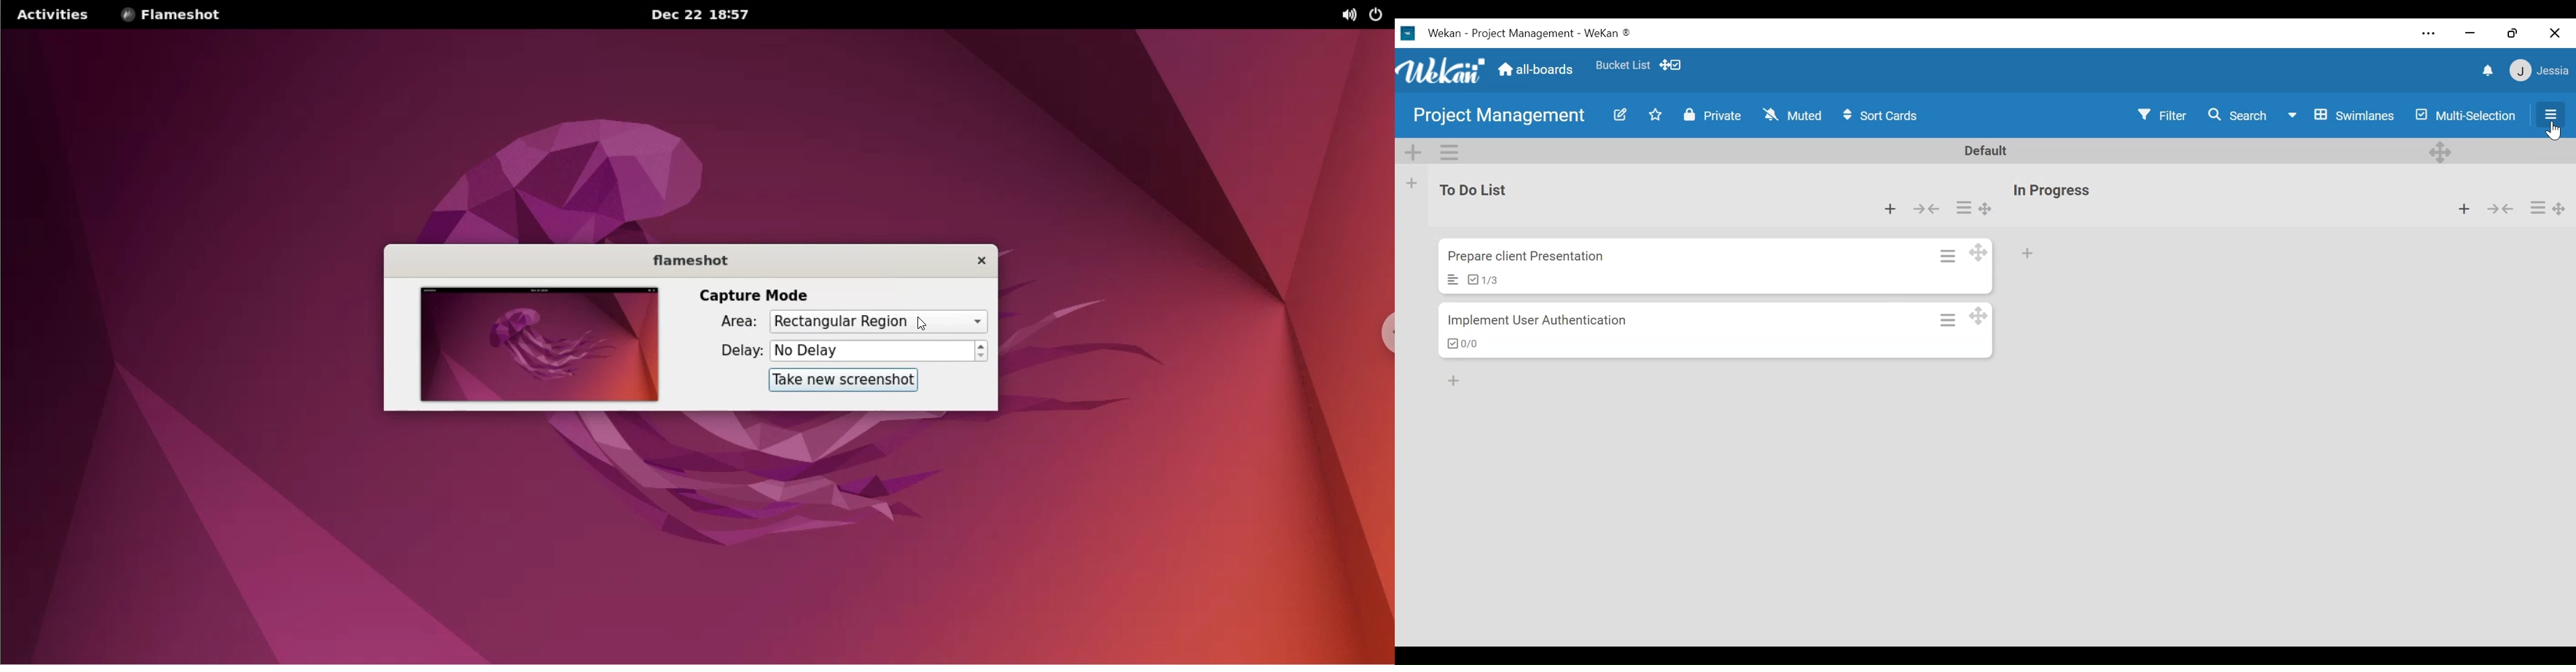 The width and height of the screenshot is (2576, 672). Describe the element at coordinates (2537, 71) in the screenshot. I see `member` at that location.